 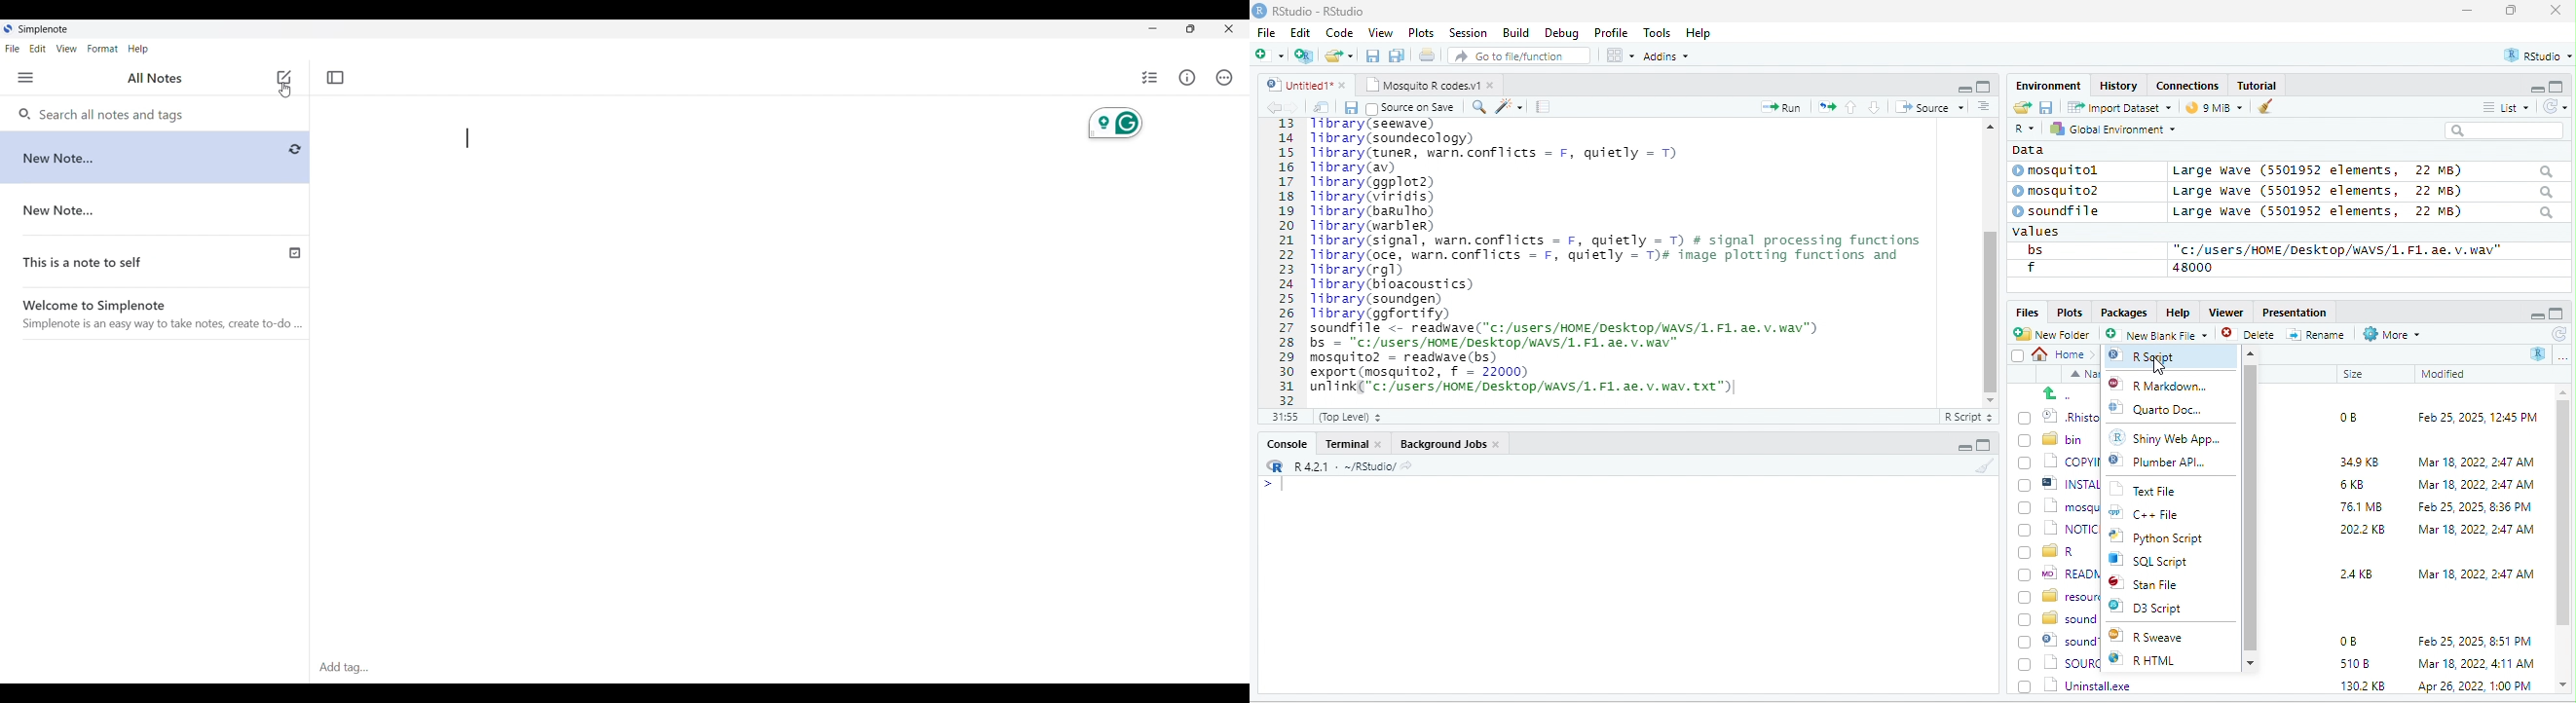 I want to click on go back, so click(x=2065, y=393).